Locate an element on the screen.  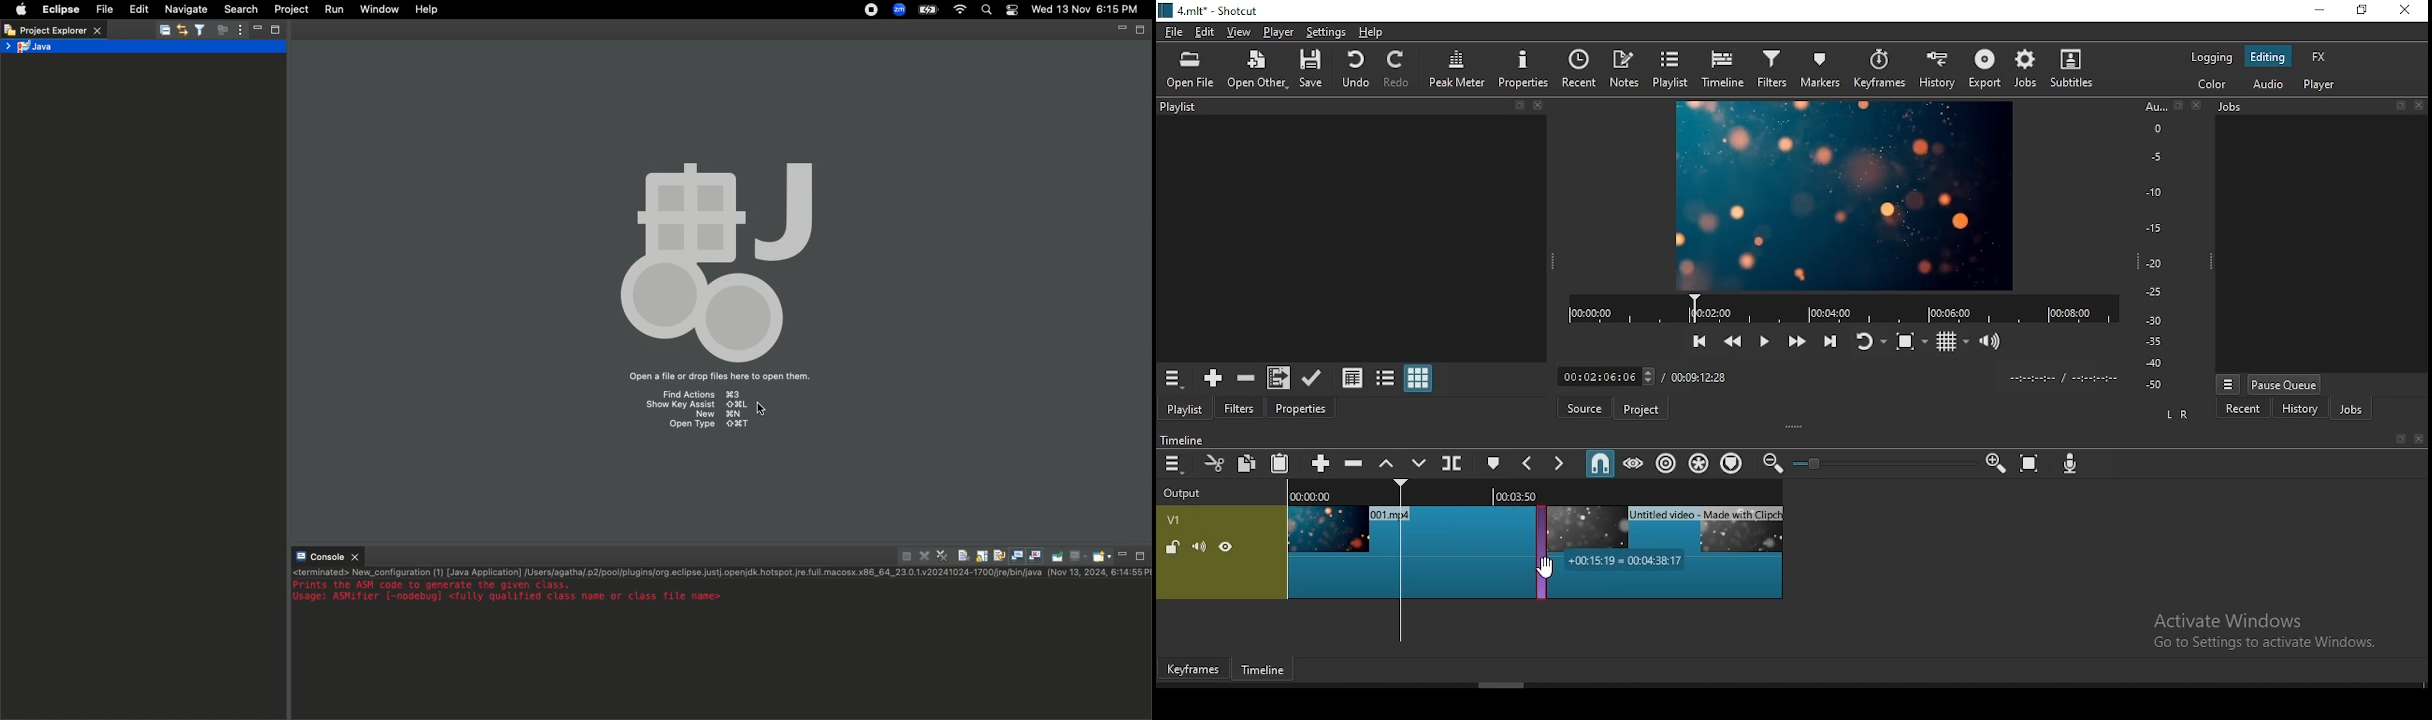
<terminated> New_configuration (1) [Java Application] /Users/agatha/.p2/pool/plugins/org.eclipse.justj.openjdk.hotspot.jre.full.macosx.x86_64_23.0.1.v20241024-1700/jre/bin/java (Nov 13, 2024, 6:14:55) is located at coordinates (720, 573).